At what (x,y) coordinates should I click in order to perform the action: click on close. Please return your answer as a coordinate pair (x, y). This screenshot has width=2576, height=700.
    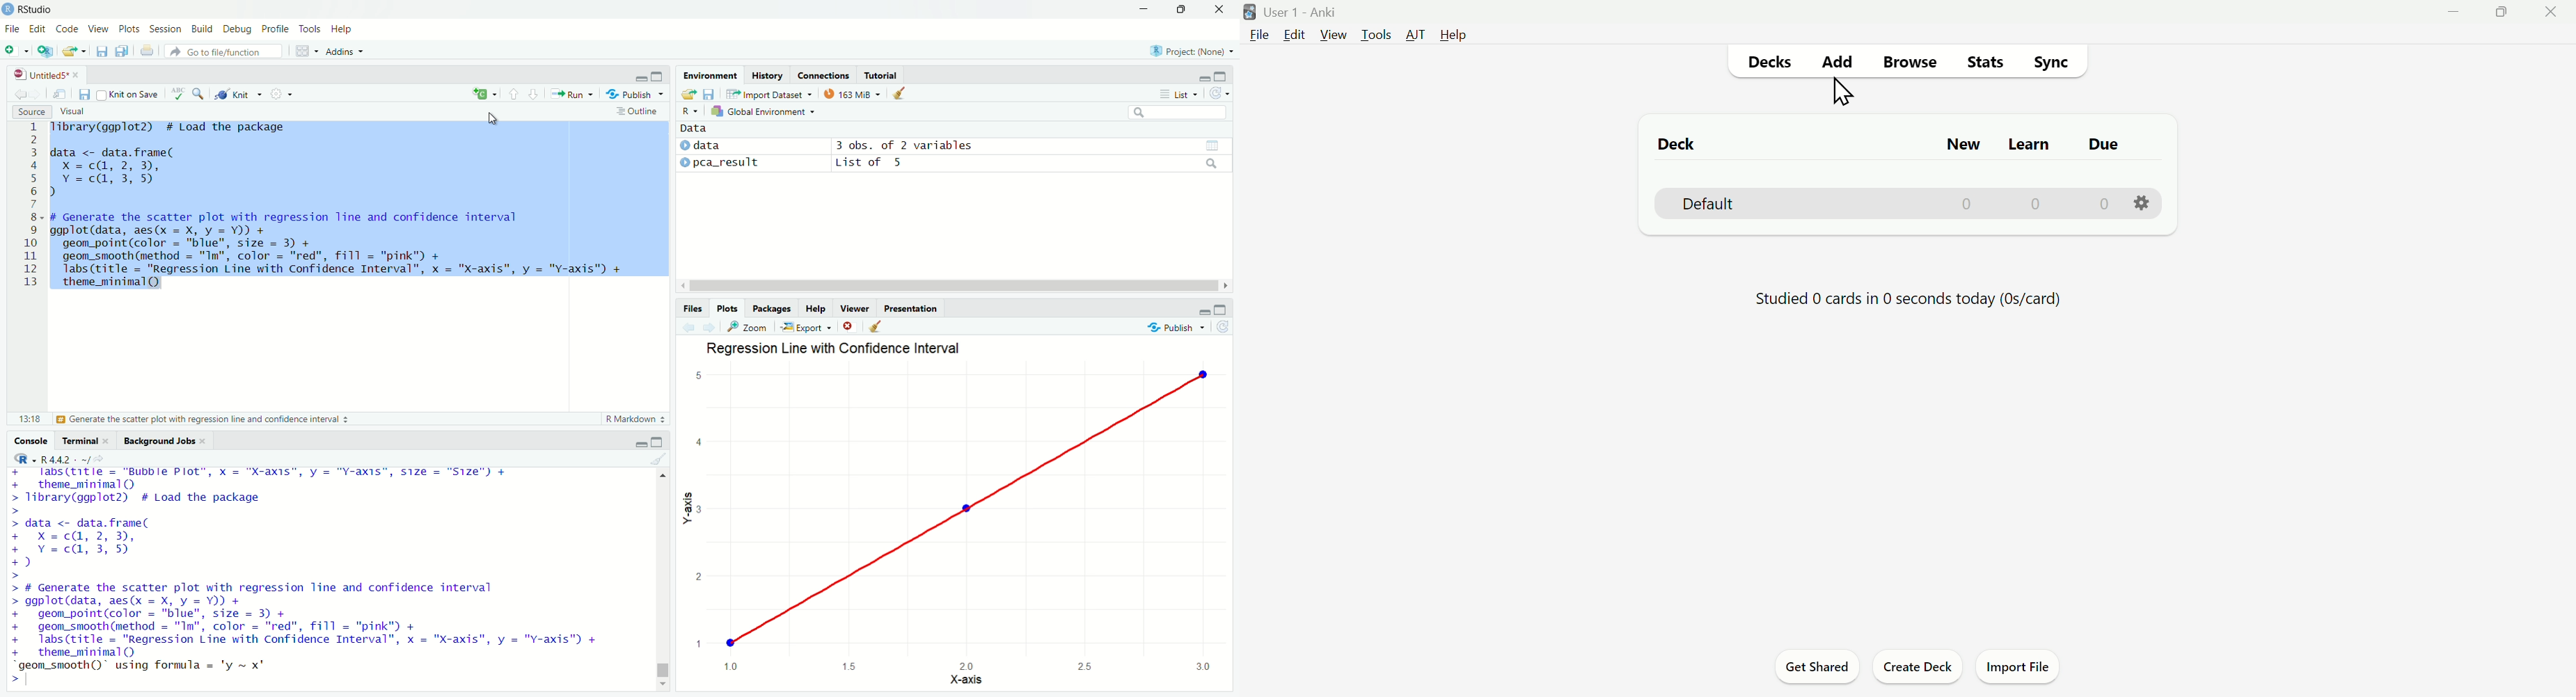
    Looking at the image, I should click on (108, 441).